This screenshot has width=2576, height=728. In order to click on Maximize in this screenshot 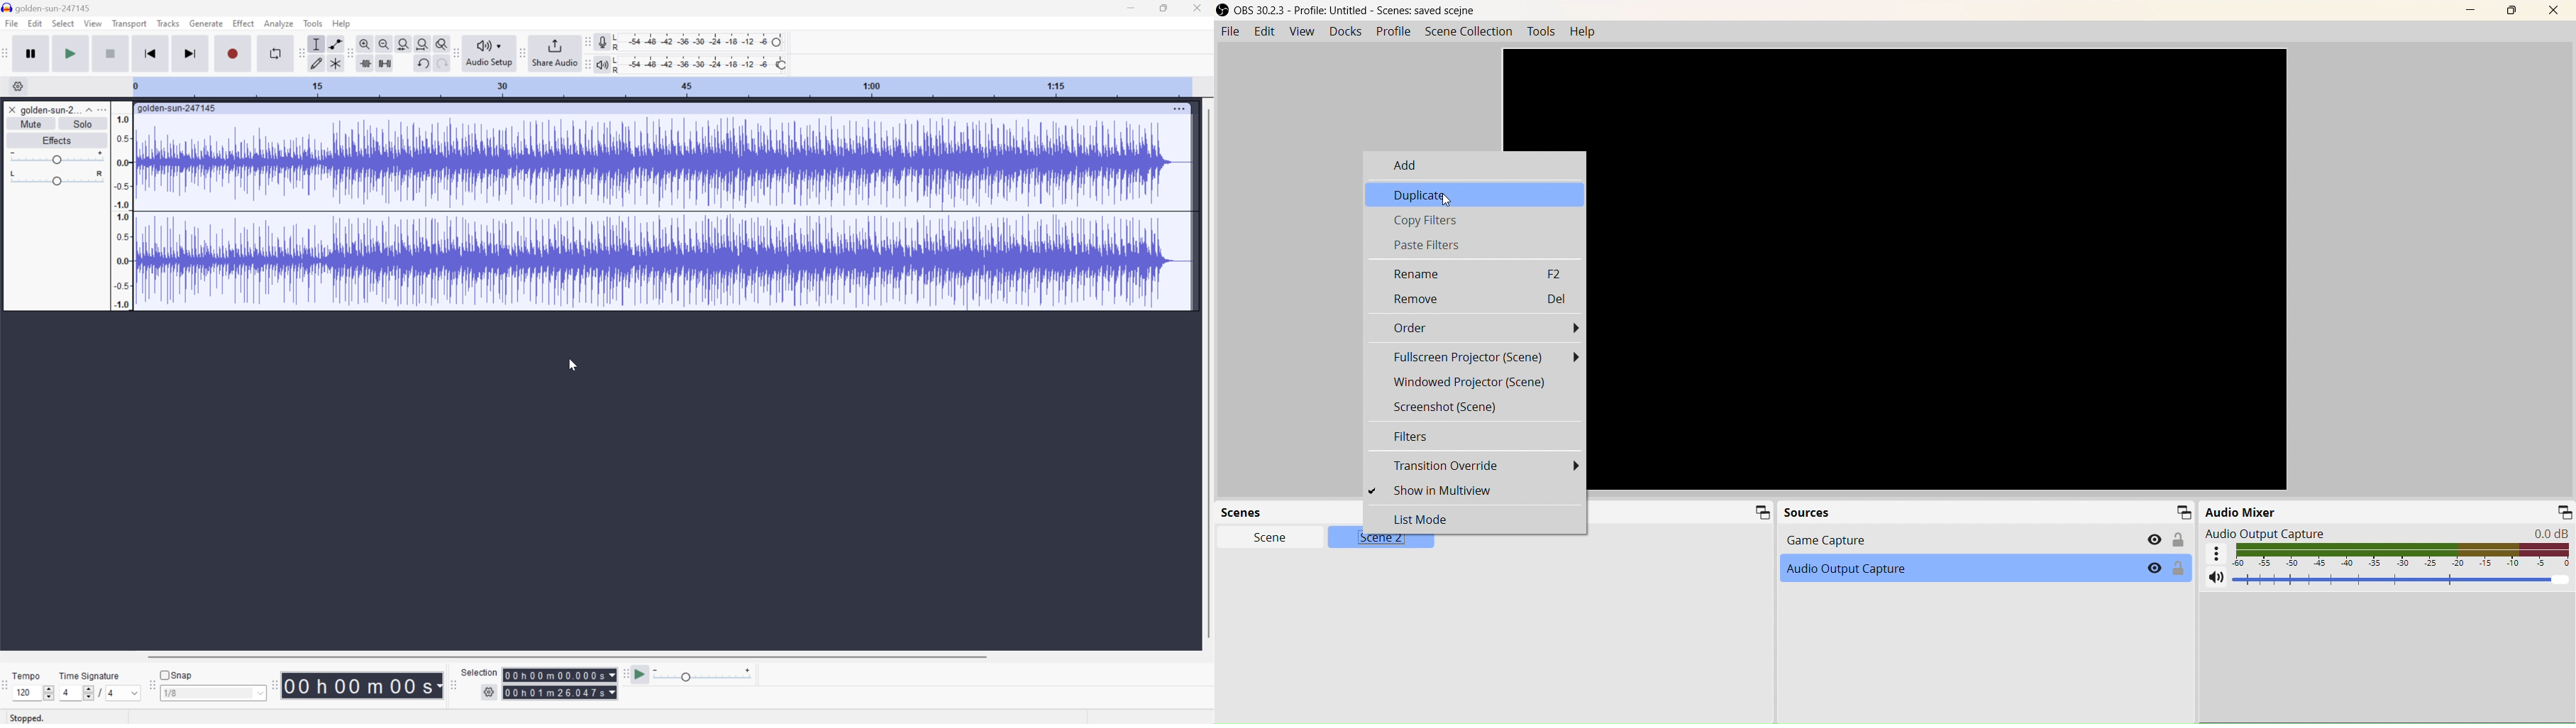, I will do `click(2511, 11)`.